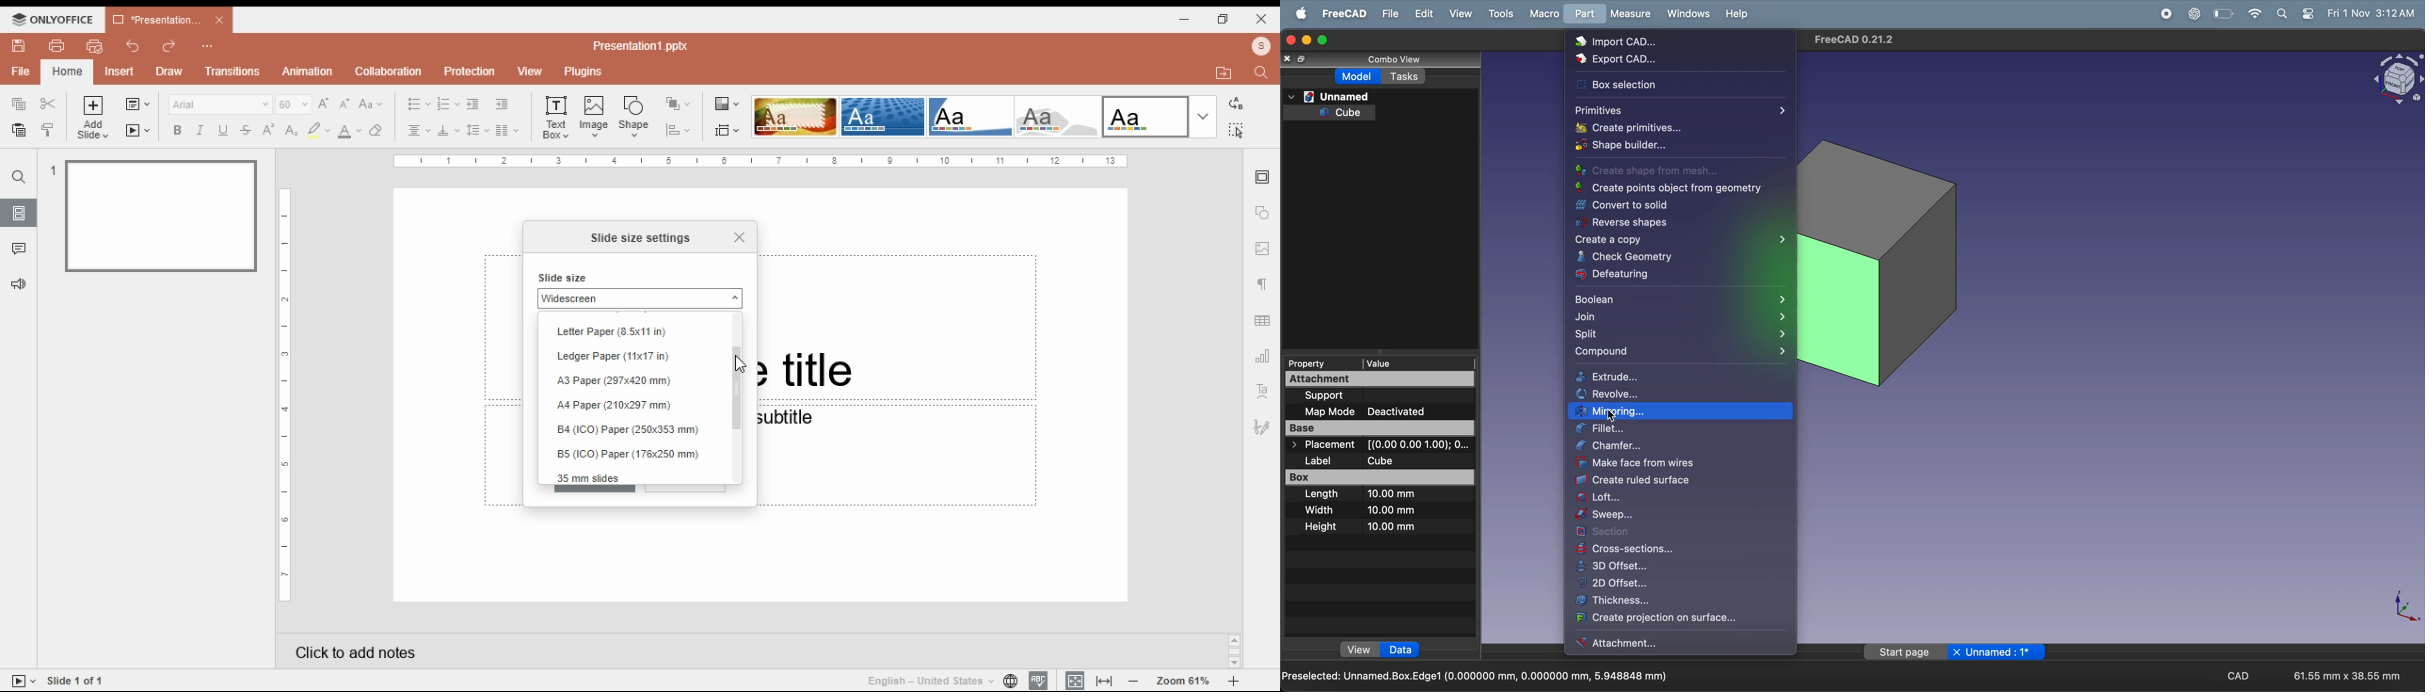 The image size is (2436, 700). Describe the element at coordinates (269, 129) in the screenshot. I see `superscript` at that location.